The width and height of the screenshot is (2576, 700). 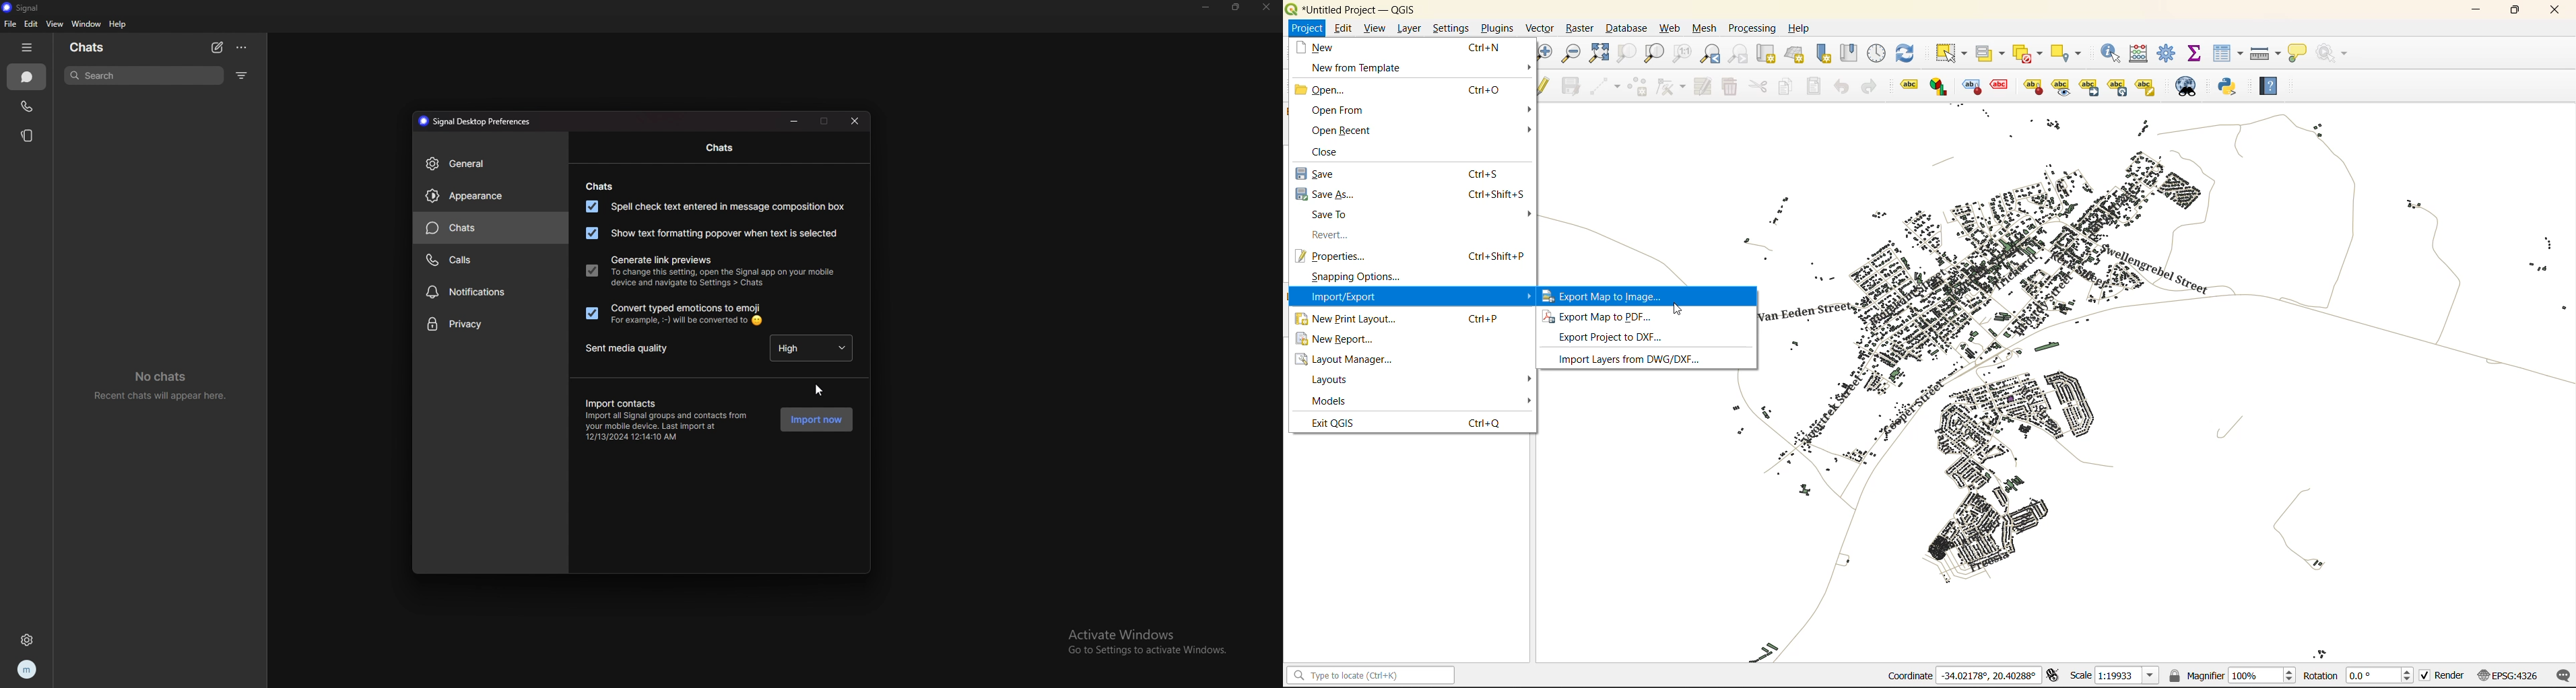 I want to click on revert, so click(x=1327, y=235).